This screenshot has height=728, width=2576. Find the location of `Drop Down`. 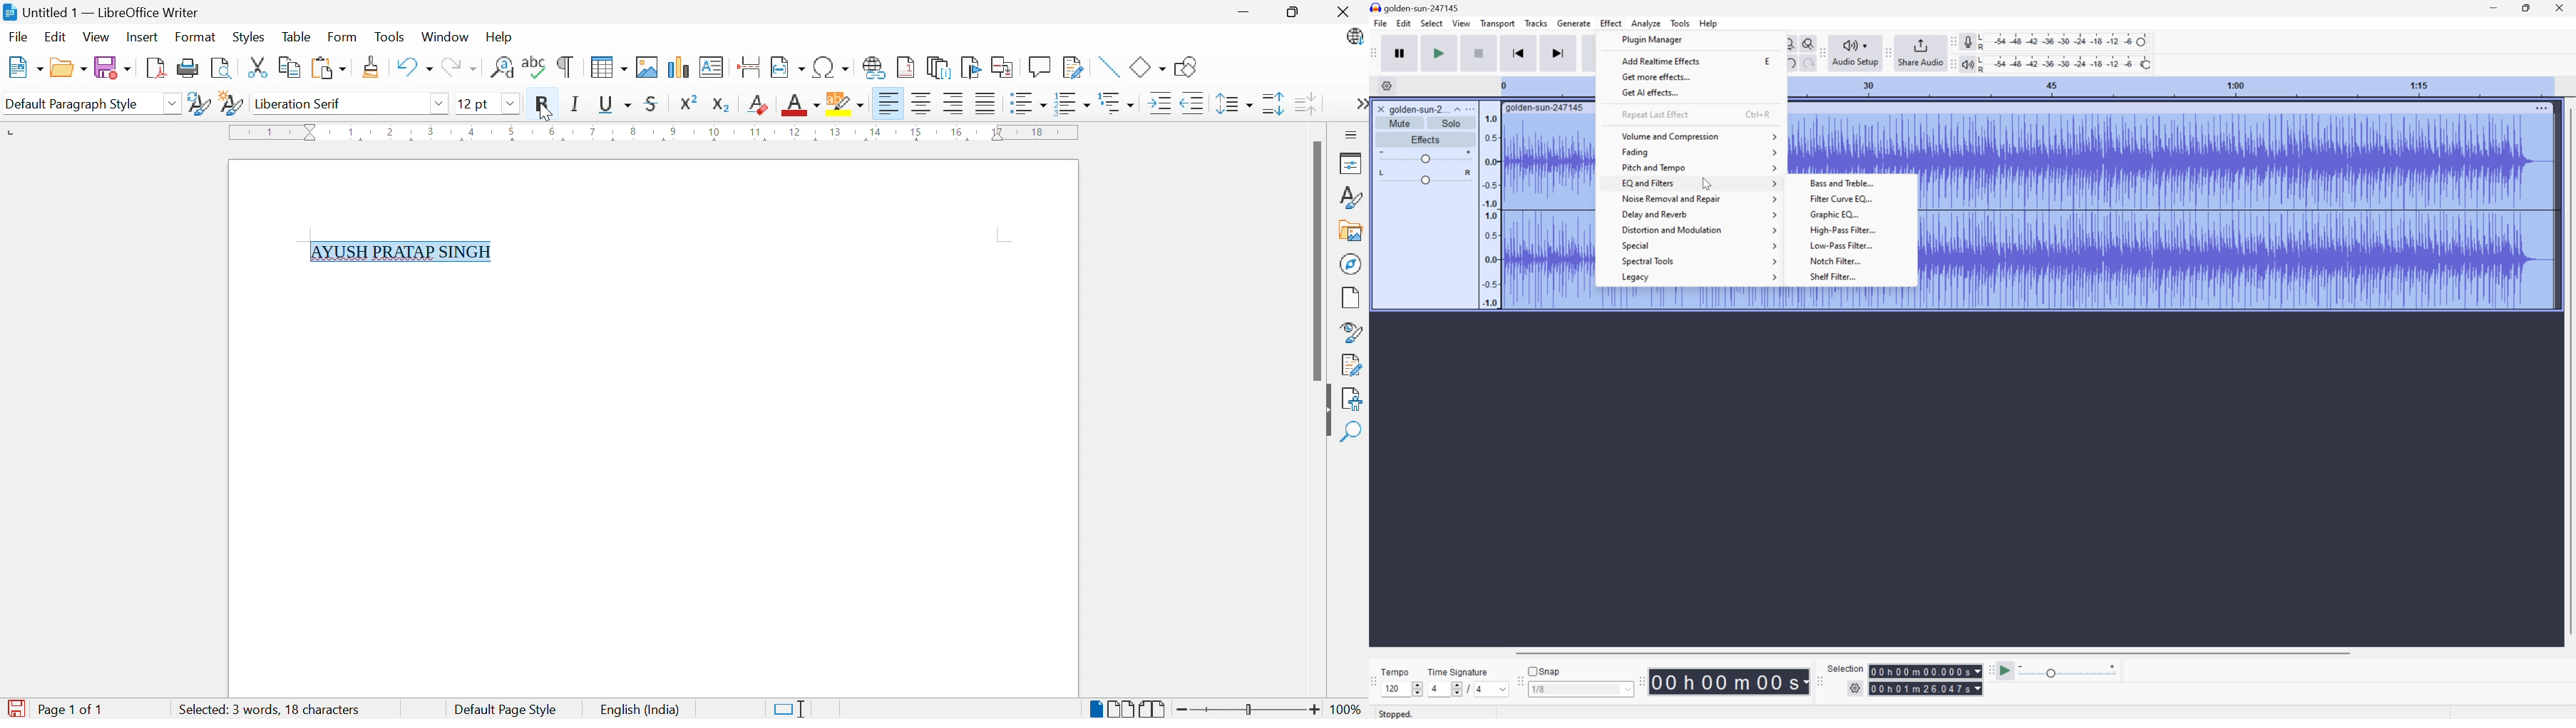

Drop Down is located at coordinates (510, 103).